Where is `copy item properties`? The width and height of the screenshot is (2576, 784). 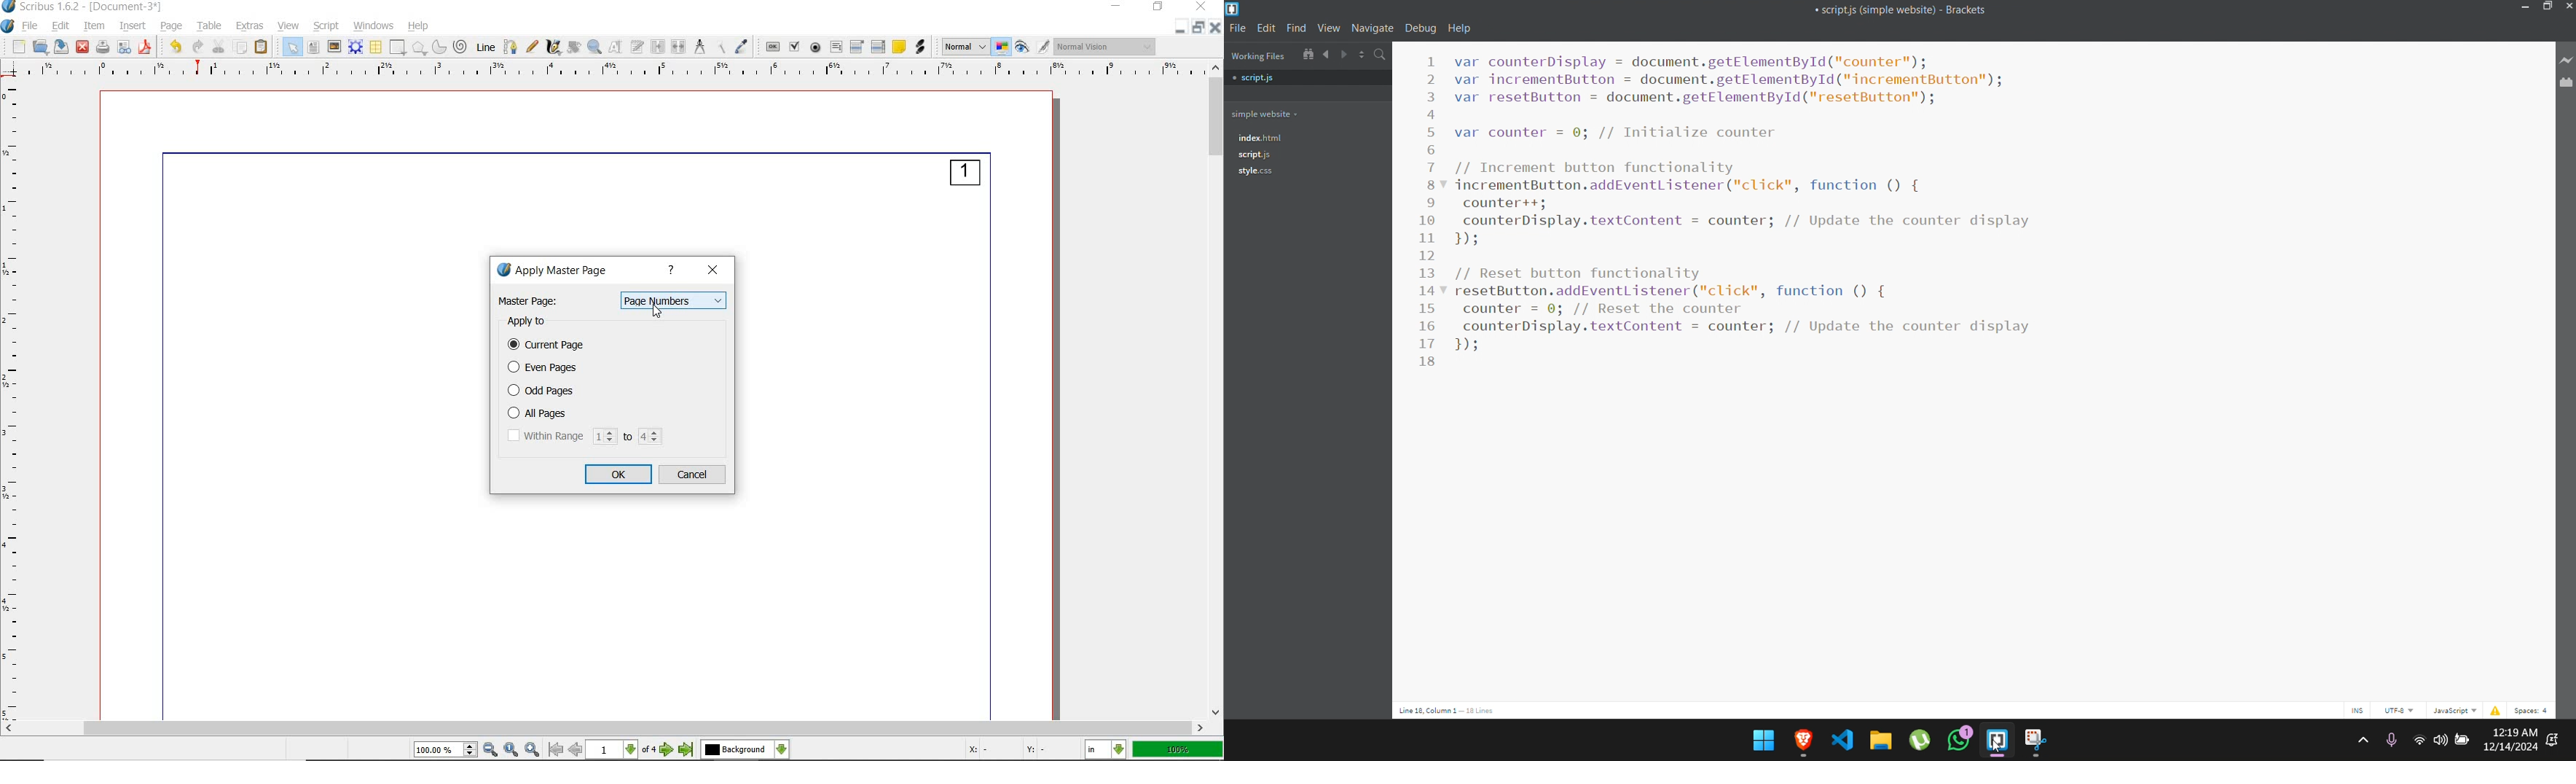
copy item properties is located at coordinates (720, 47).